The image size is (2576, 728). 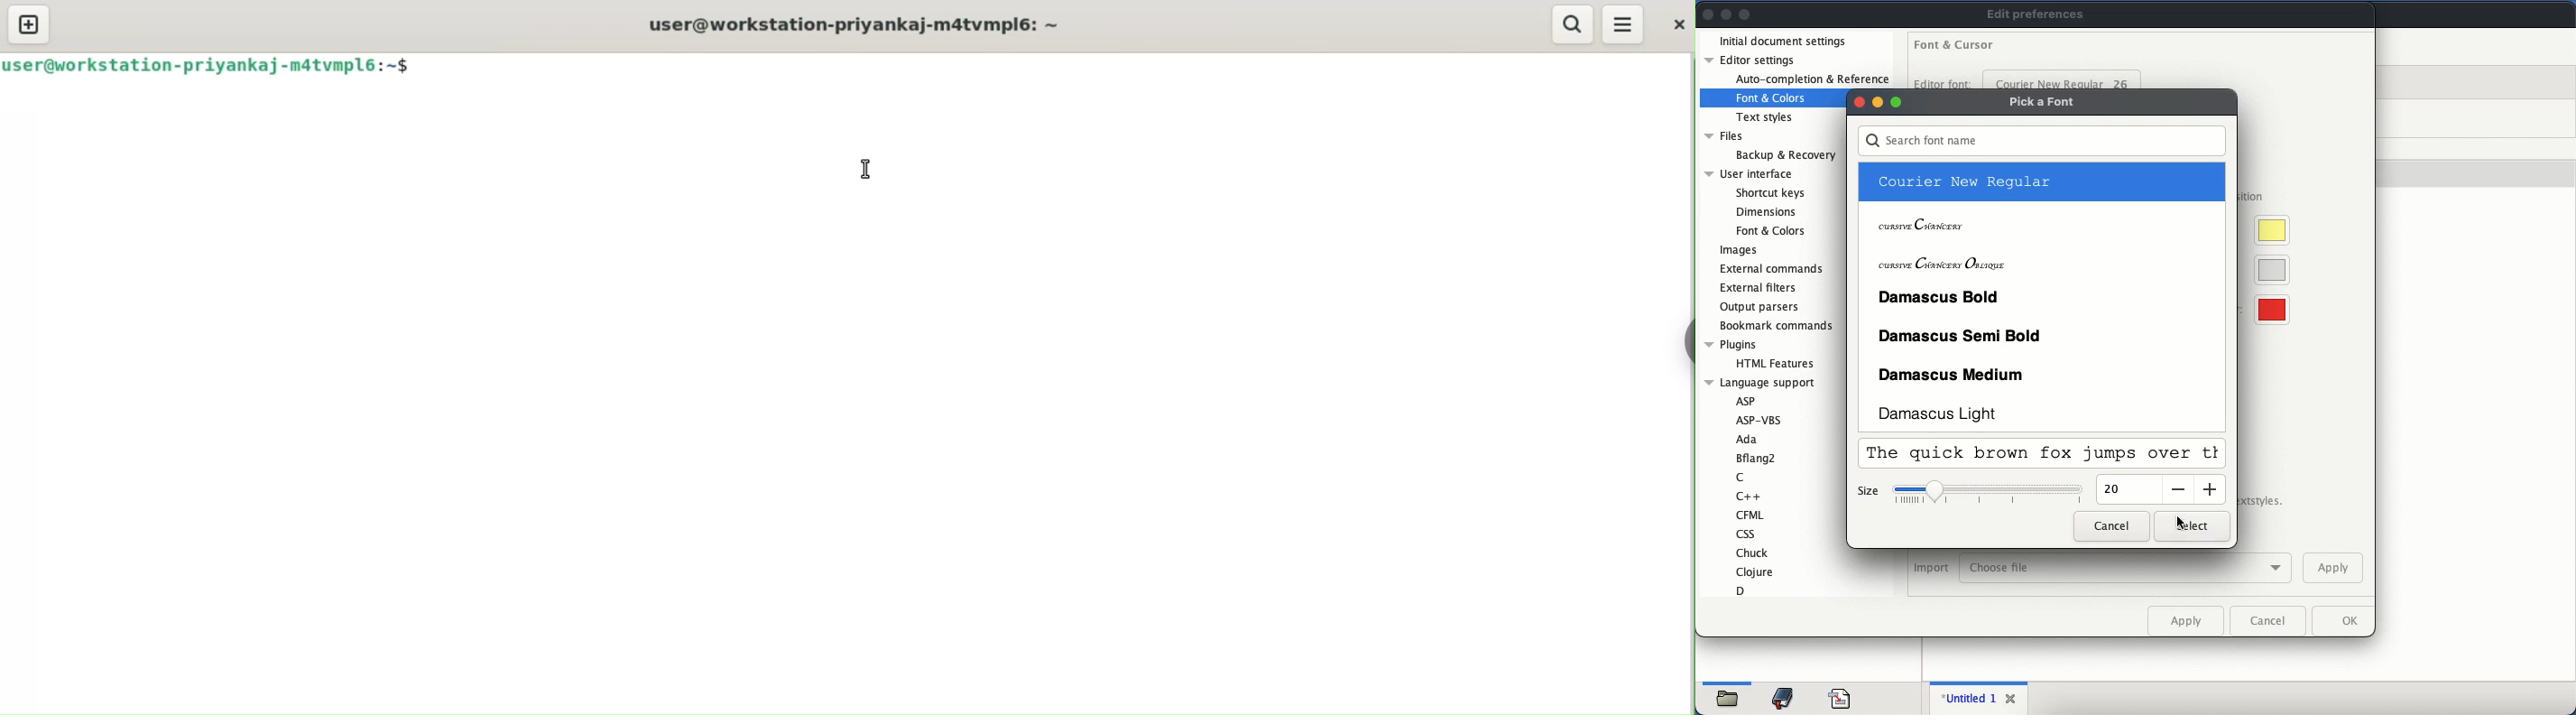 I want to click on Damascus Bold, so click(x=1942, y=295).